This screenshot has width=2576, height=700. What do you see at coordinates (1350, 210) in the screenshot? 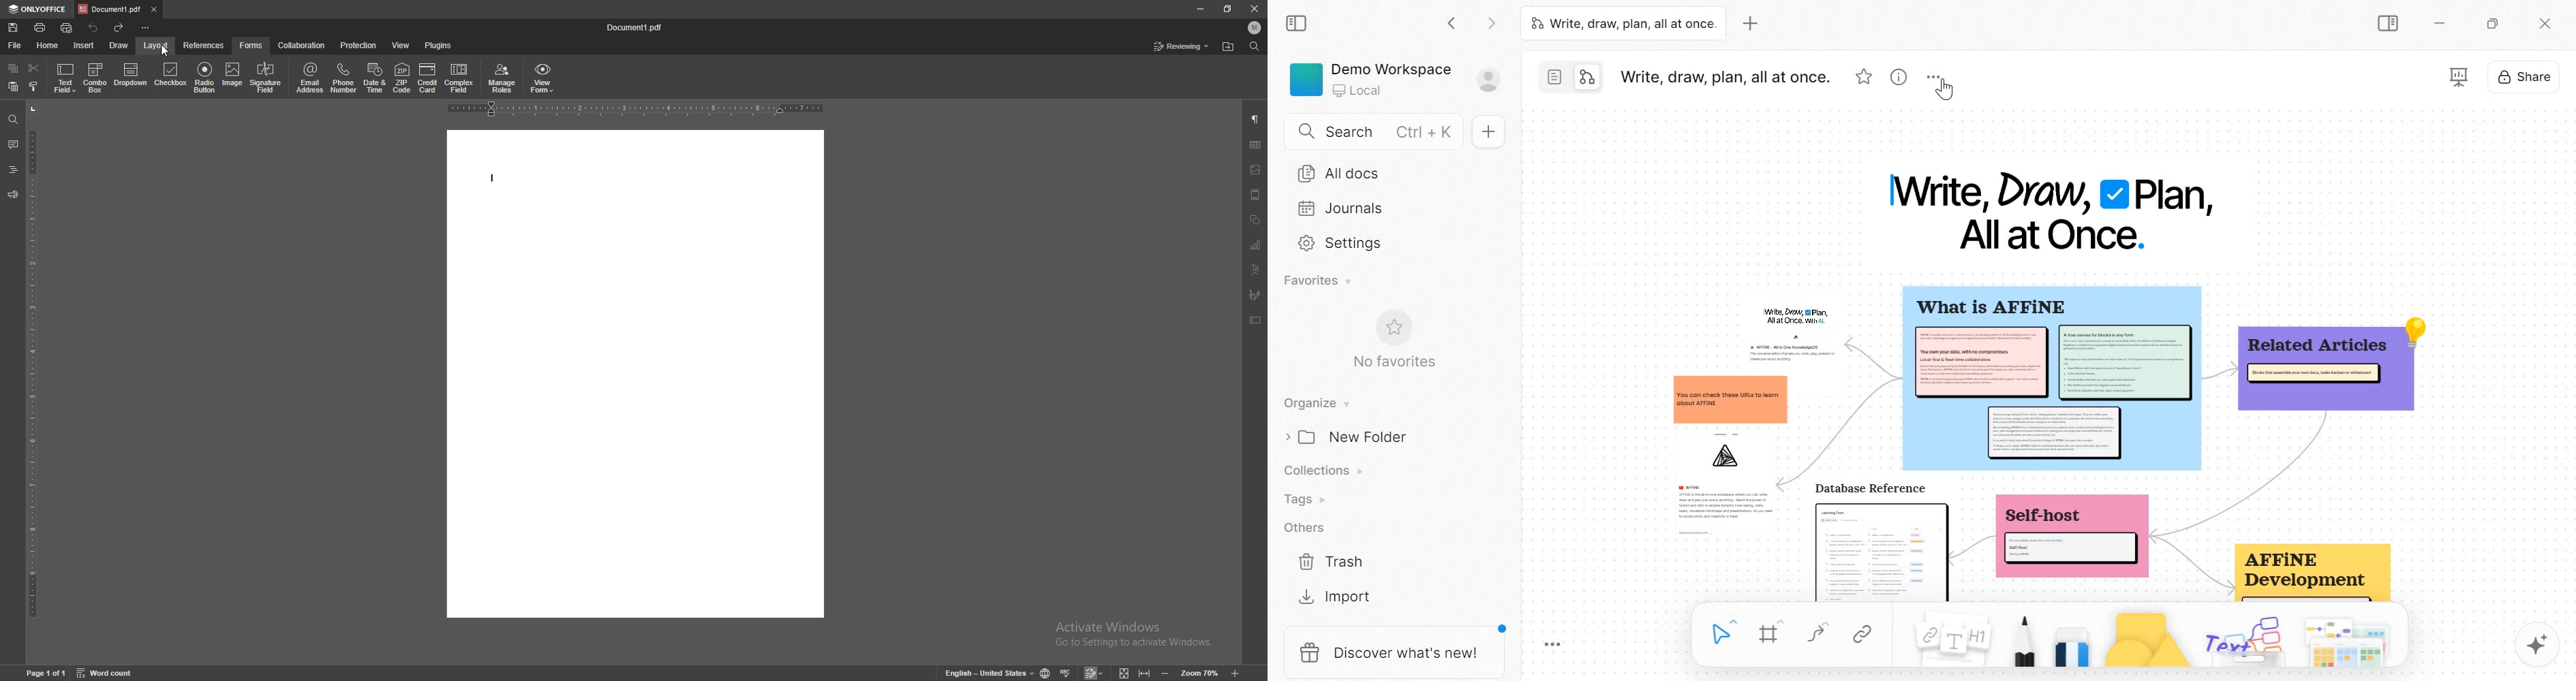
I see `Journals` at bounding box center [1350, 210].